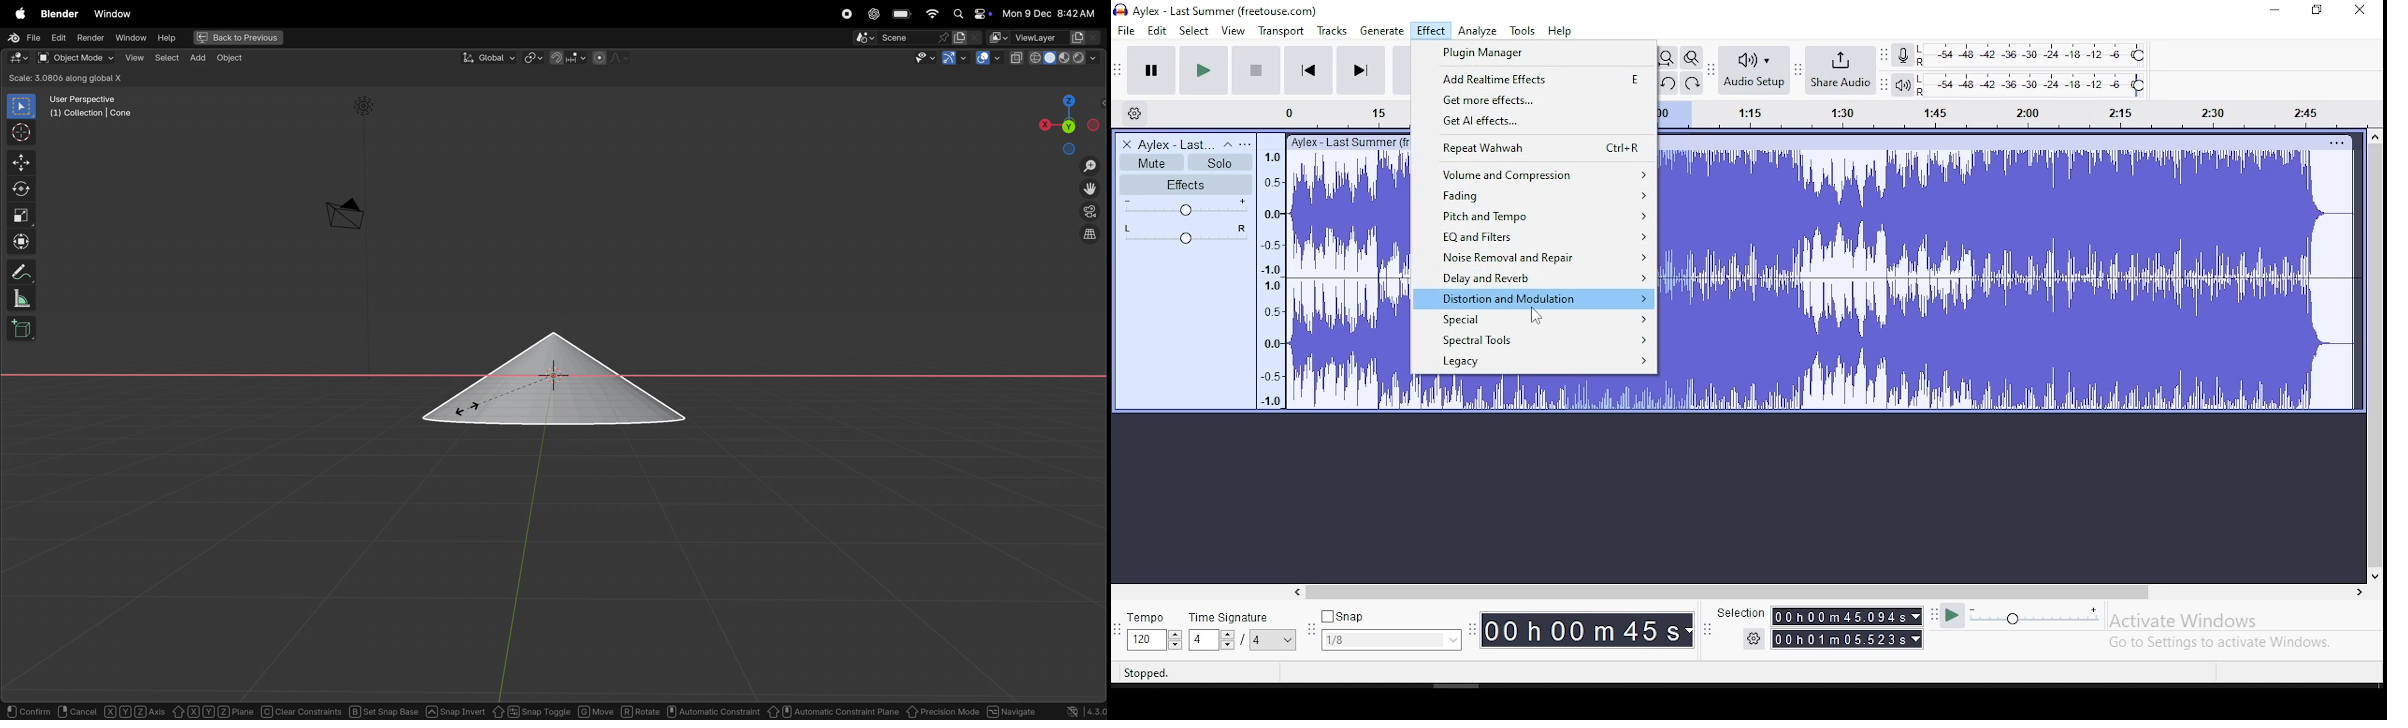 This screenshot has height=728, width=2408. What do you see at coordinates (1536, 54) in the screenshot?
I see `plugin manager` at bounding box center [1536, 54].